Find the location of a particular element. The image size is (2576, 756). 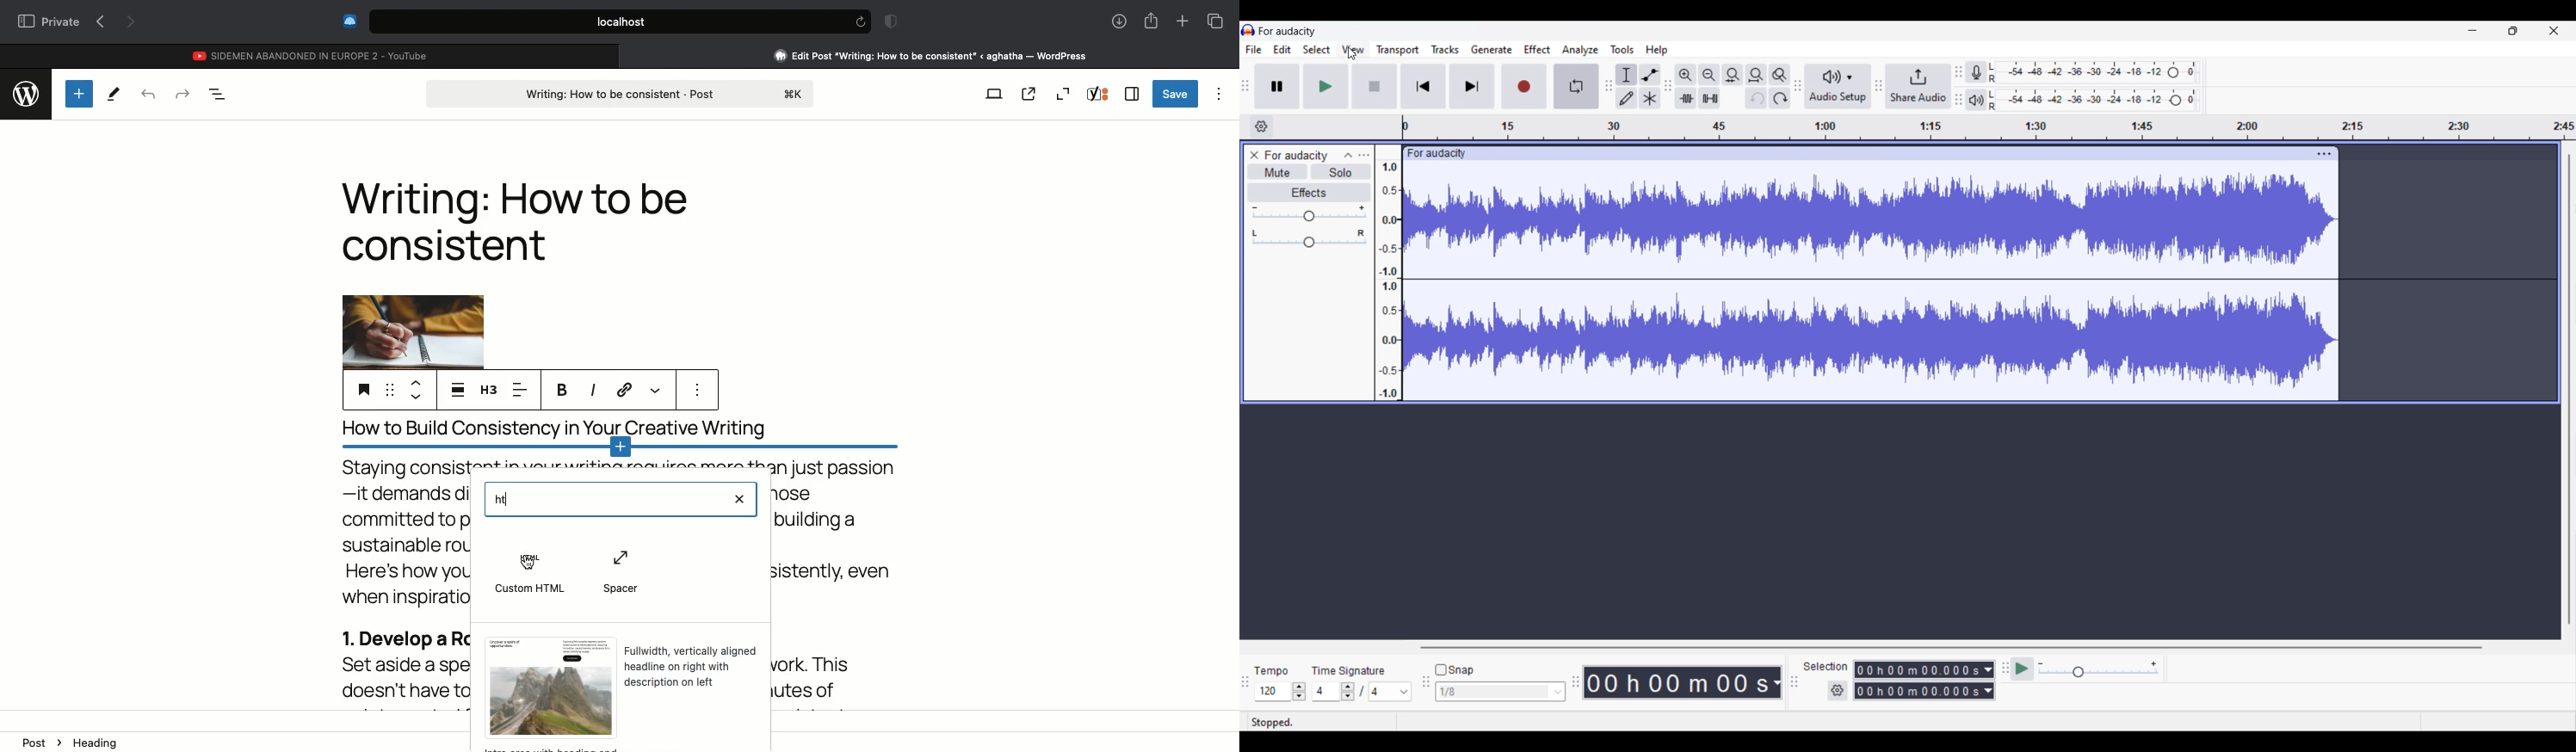

Draw tool is located at coordinates (1625, 98).